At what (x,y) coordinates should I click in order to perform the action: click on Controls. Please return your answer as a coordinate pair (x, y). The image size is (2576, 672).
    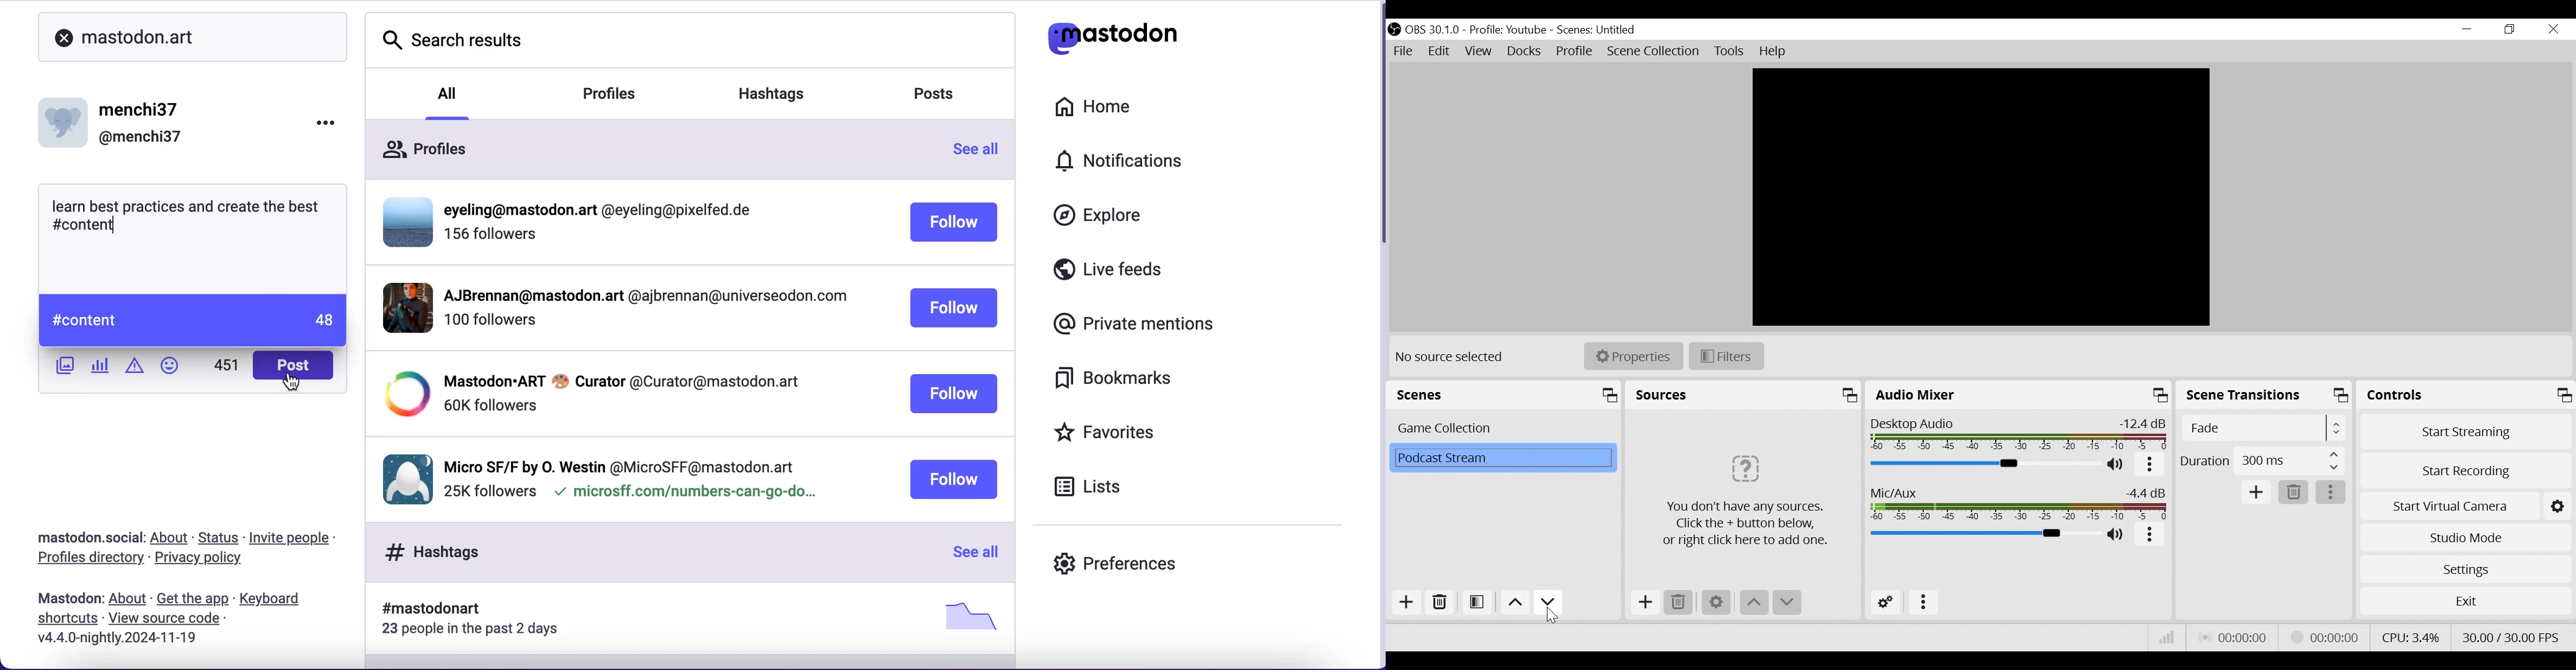
    Looking at the image, I should click on (2466, 395).